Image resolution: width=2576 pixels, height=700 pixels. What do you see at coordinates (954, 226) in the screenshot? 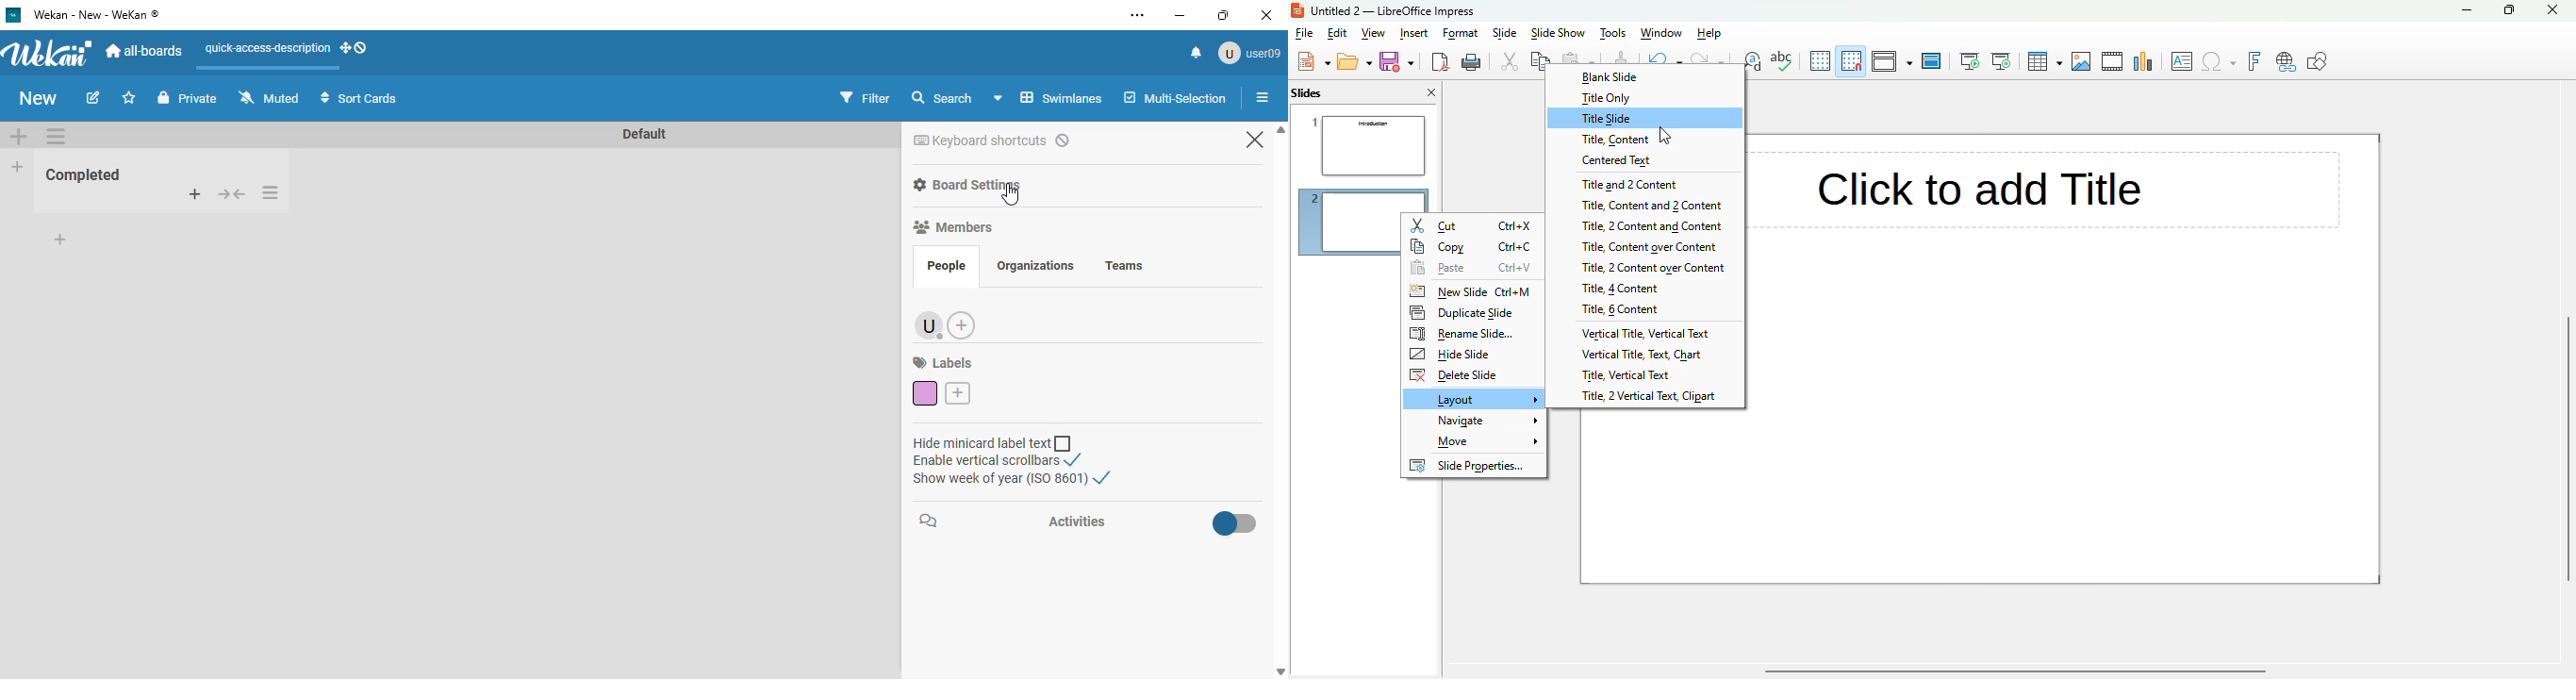
I see `members` at bounding box center [954, 226].